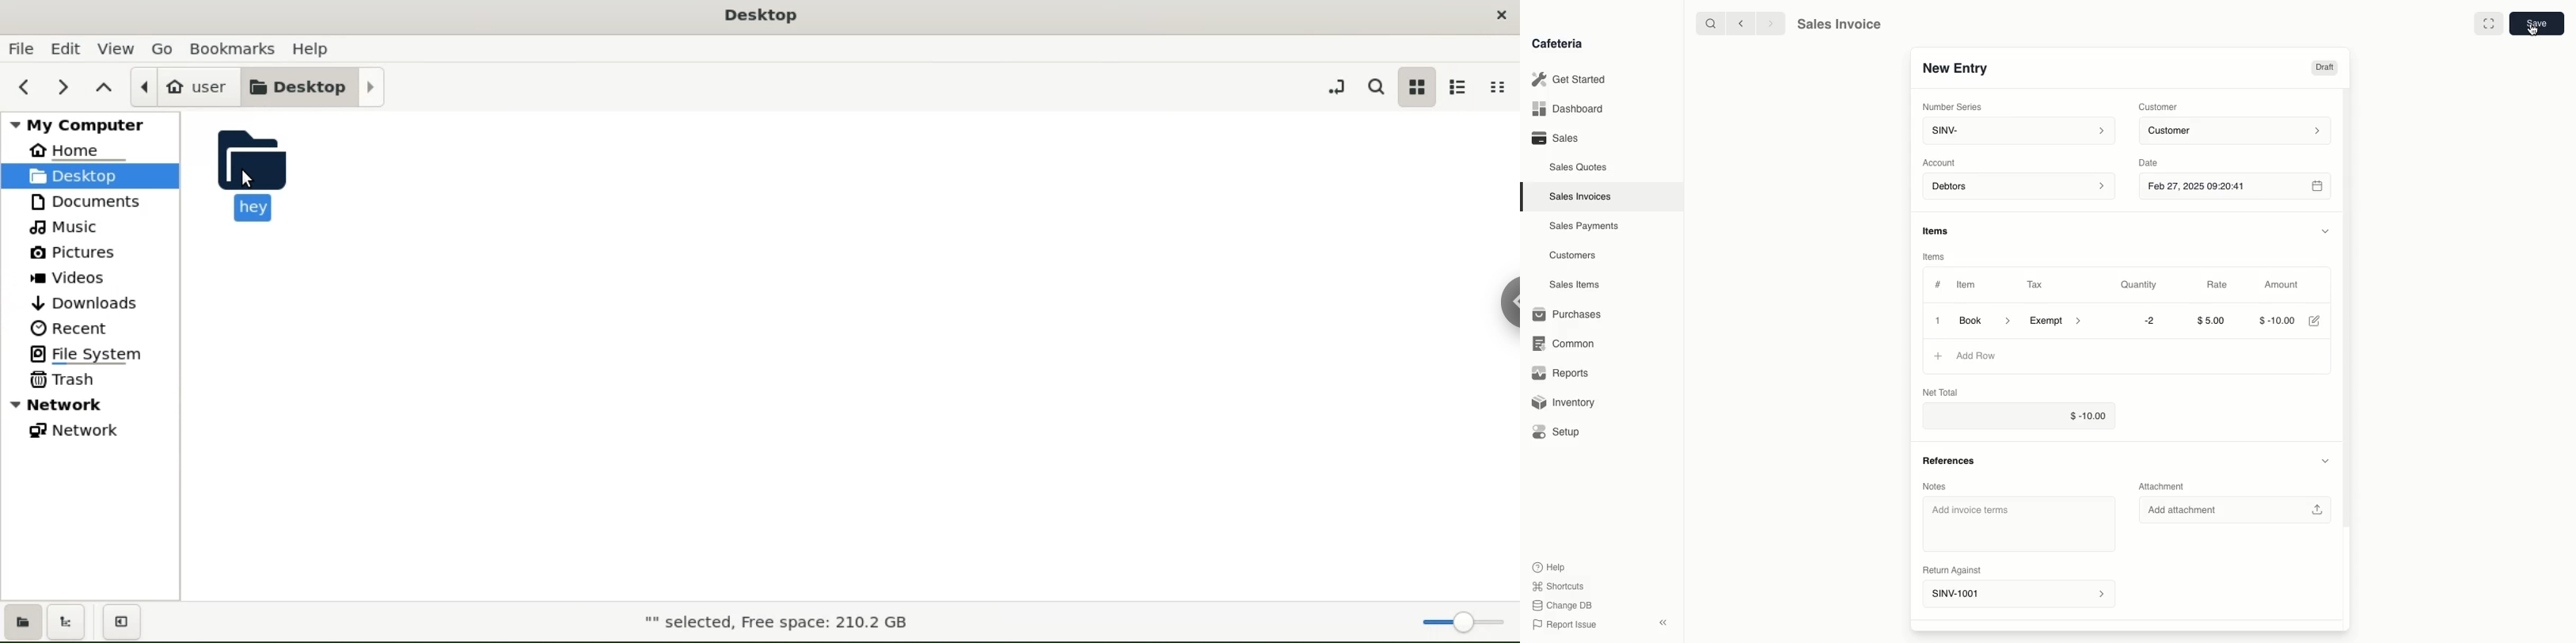  I want to click on Items, so click(1933, 258).